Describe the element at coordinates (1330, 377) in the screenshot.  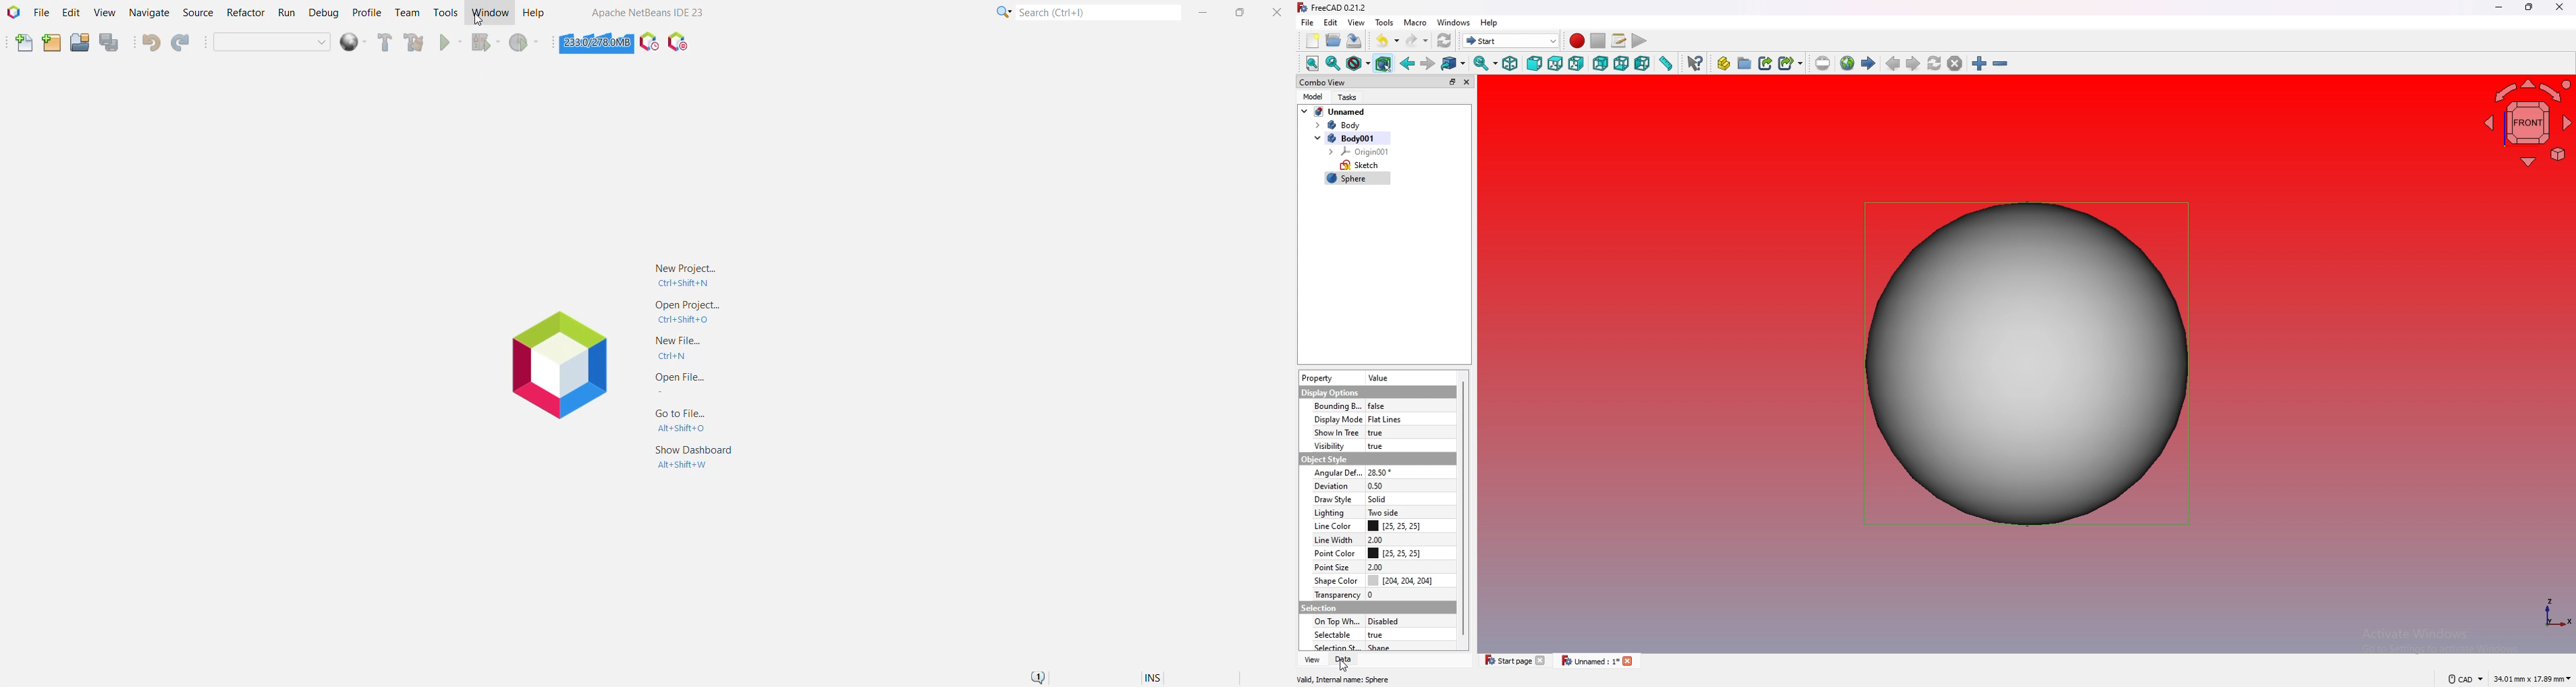
I see `property` at that location.